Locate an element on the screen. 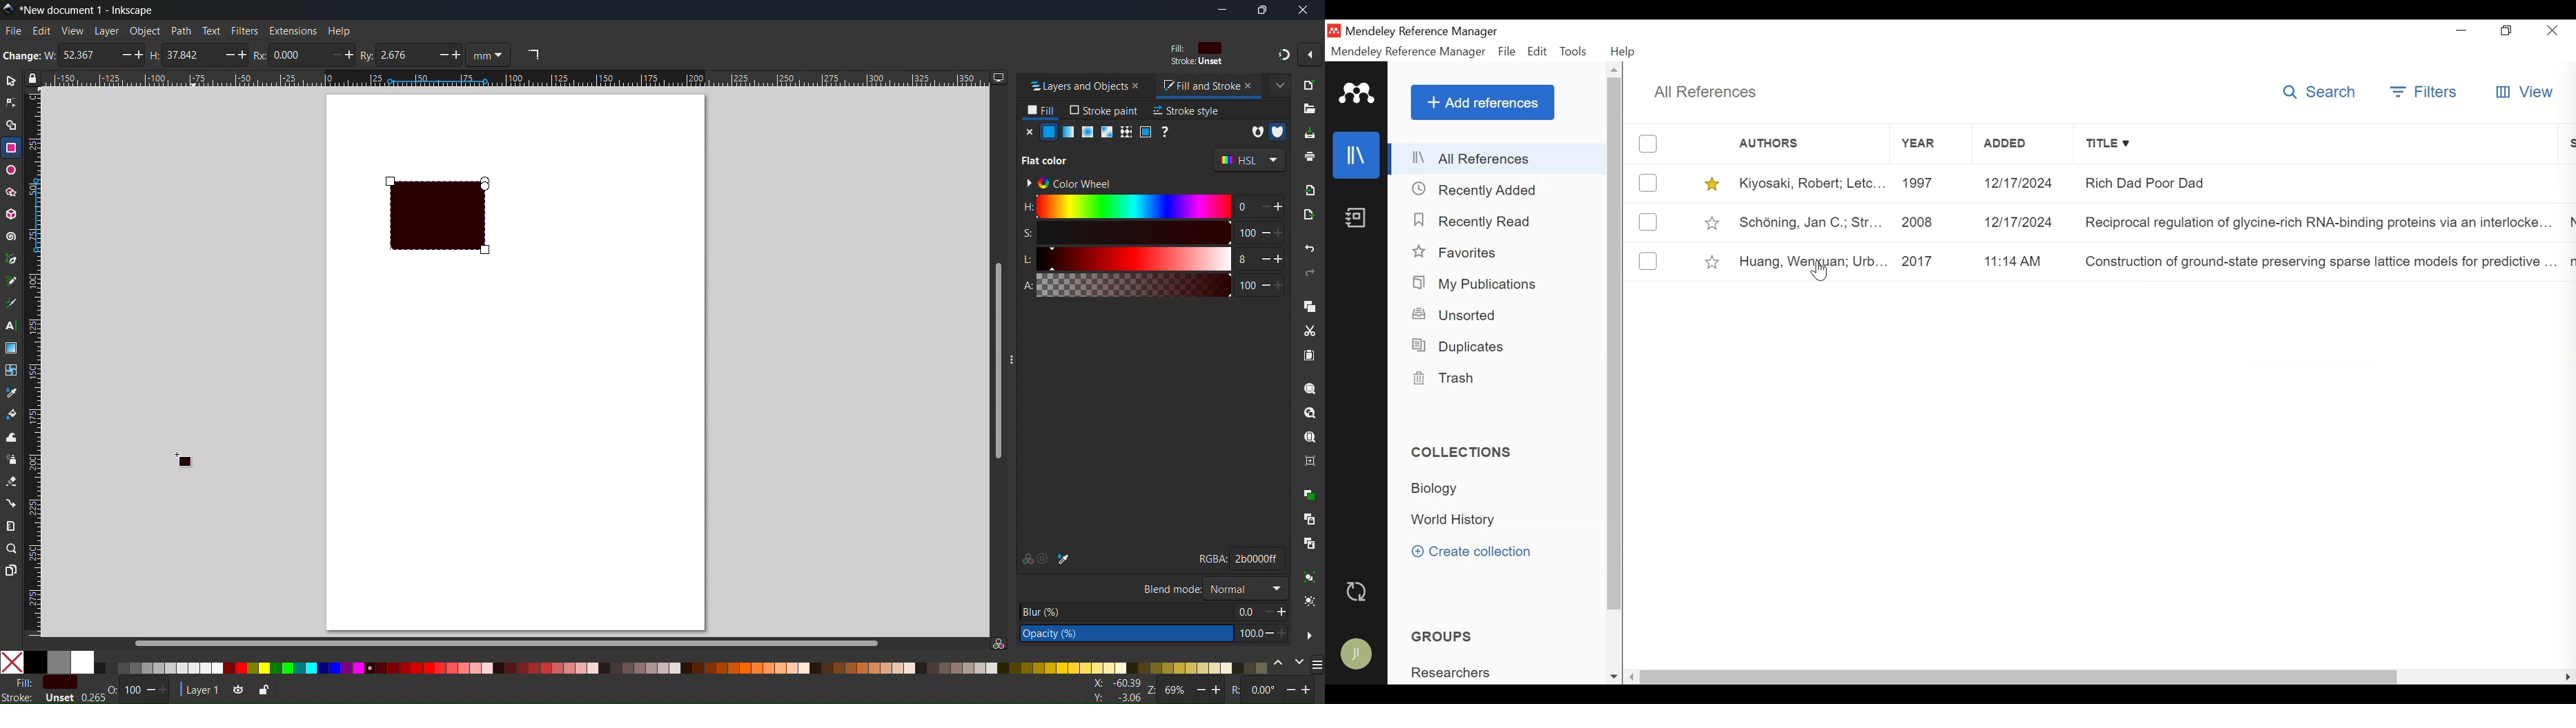  3D box tool is located at coordinates (12, 214).